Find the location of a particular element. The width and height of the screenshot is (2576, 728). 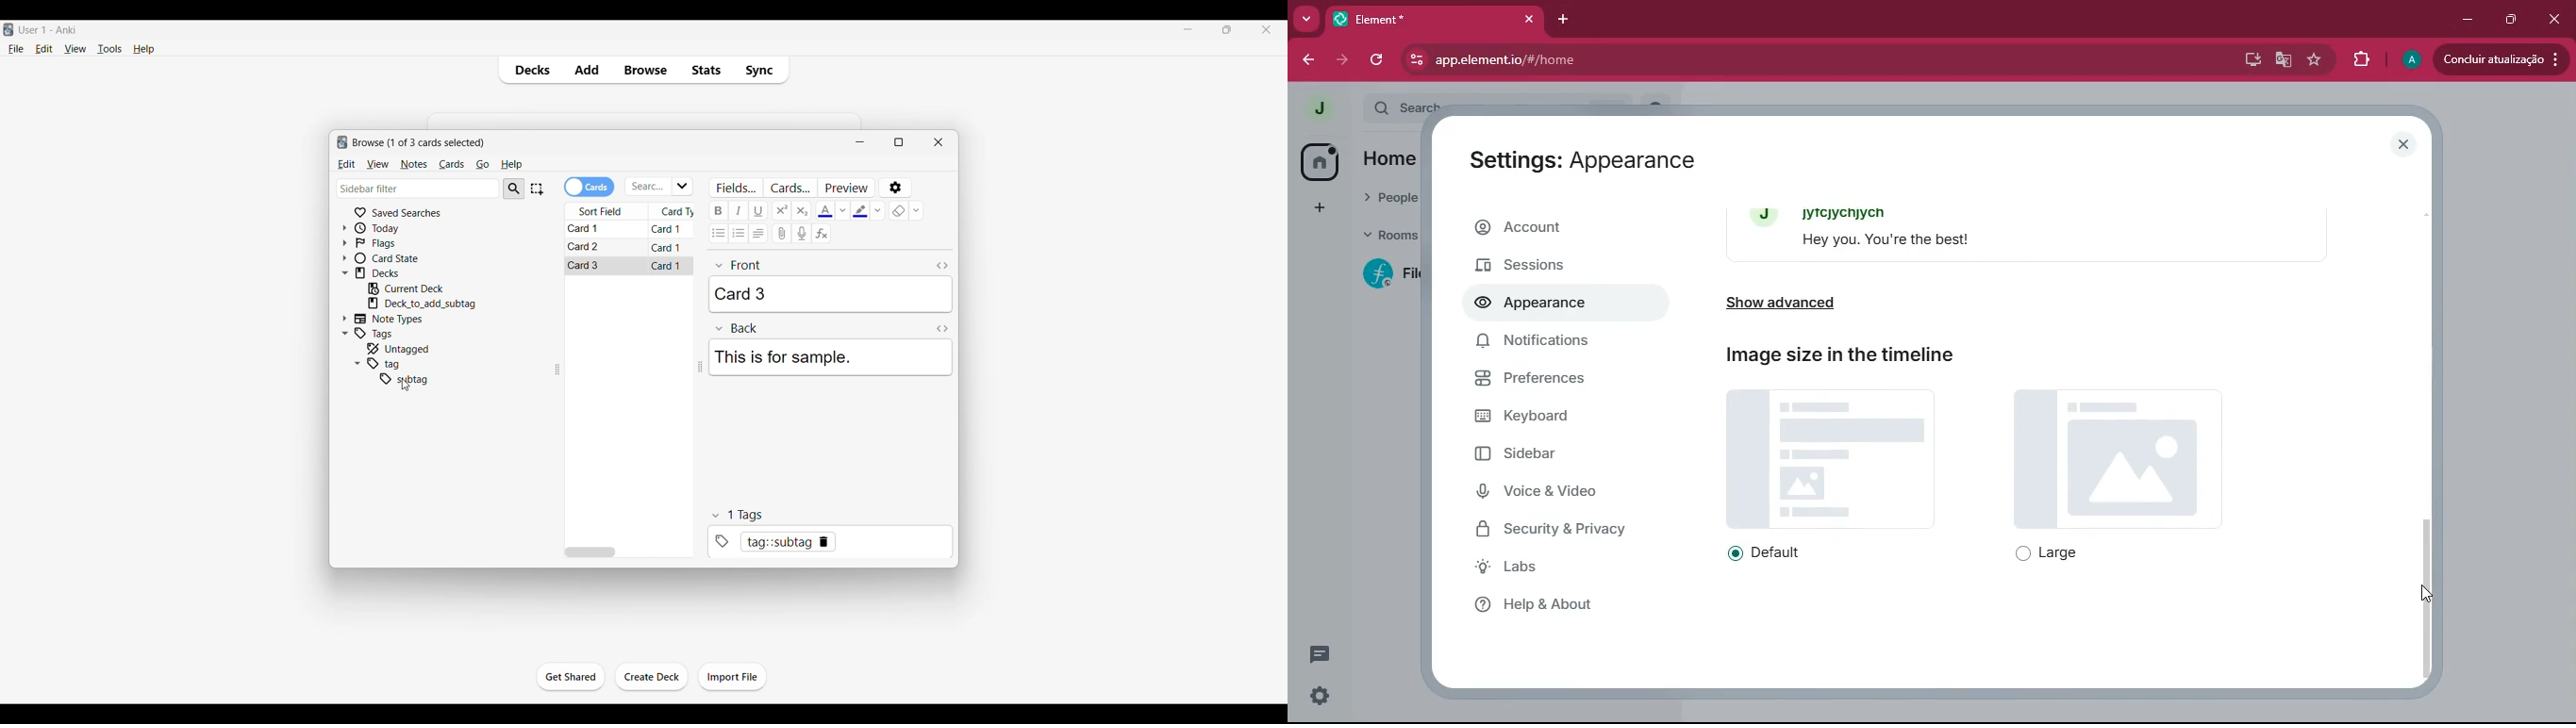

Search is located at coordinates (514, 189).